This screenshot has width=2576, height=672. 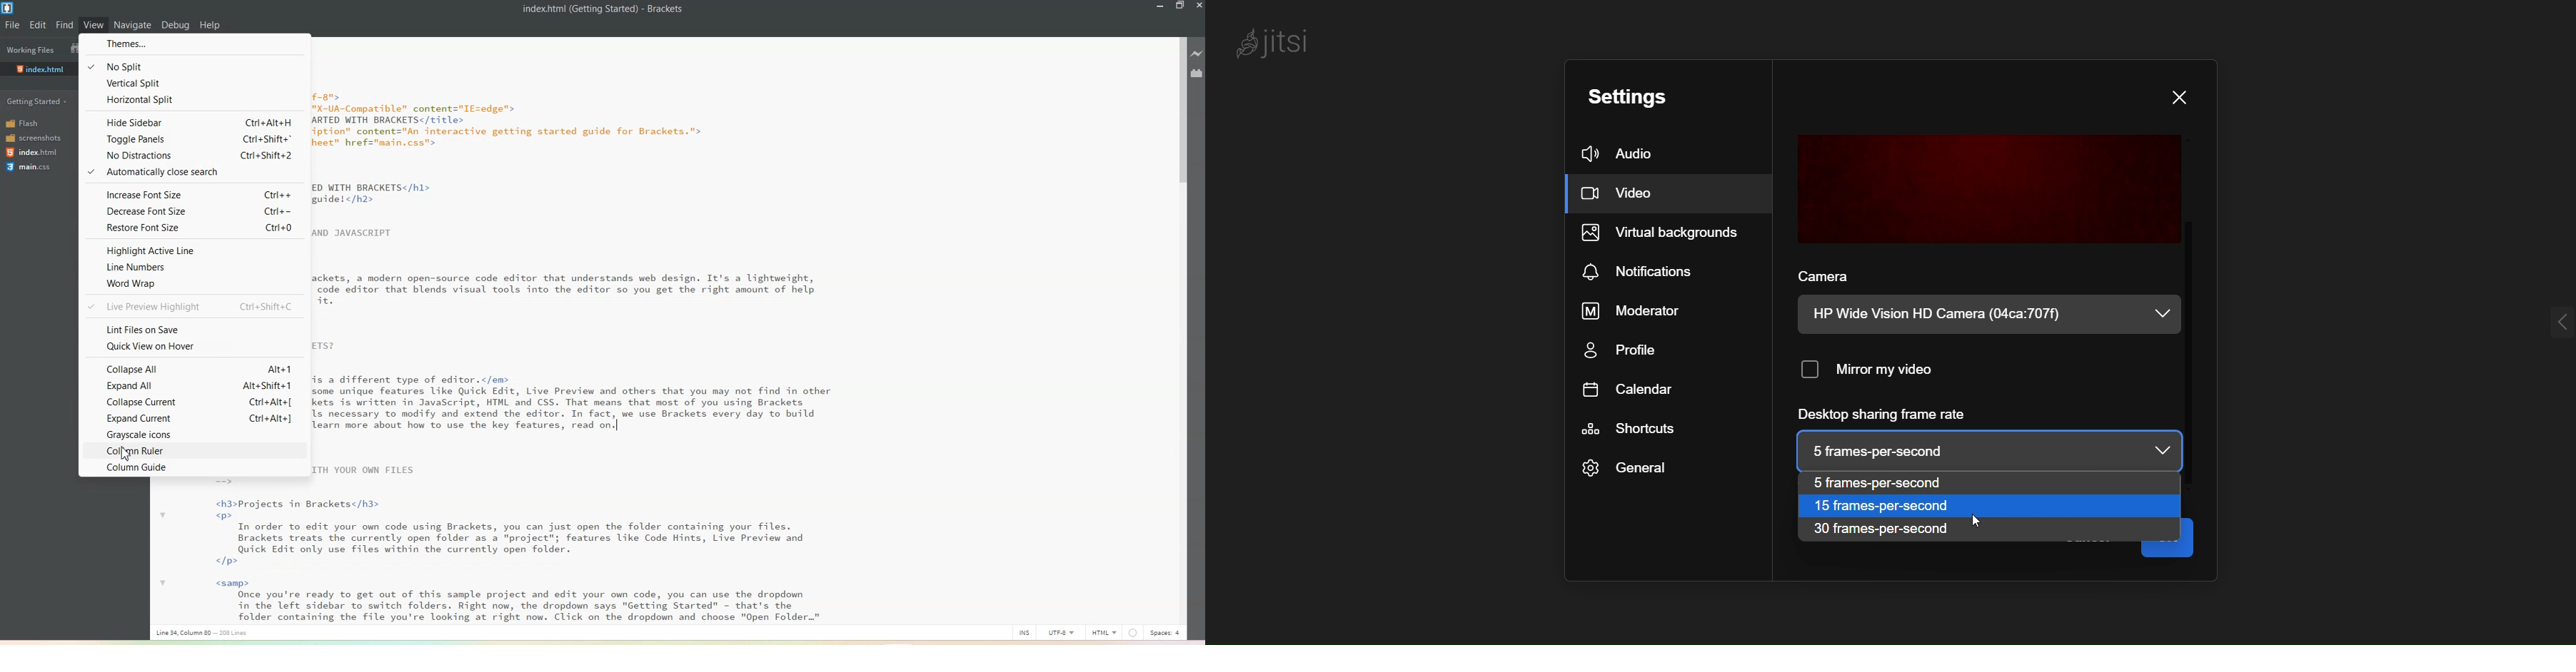 I want to click on Maximize, so click(x=1180, y=6).